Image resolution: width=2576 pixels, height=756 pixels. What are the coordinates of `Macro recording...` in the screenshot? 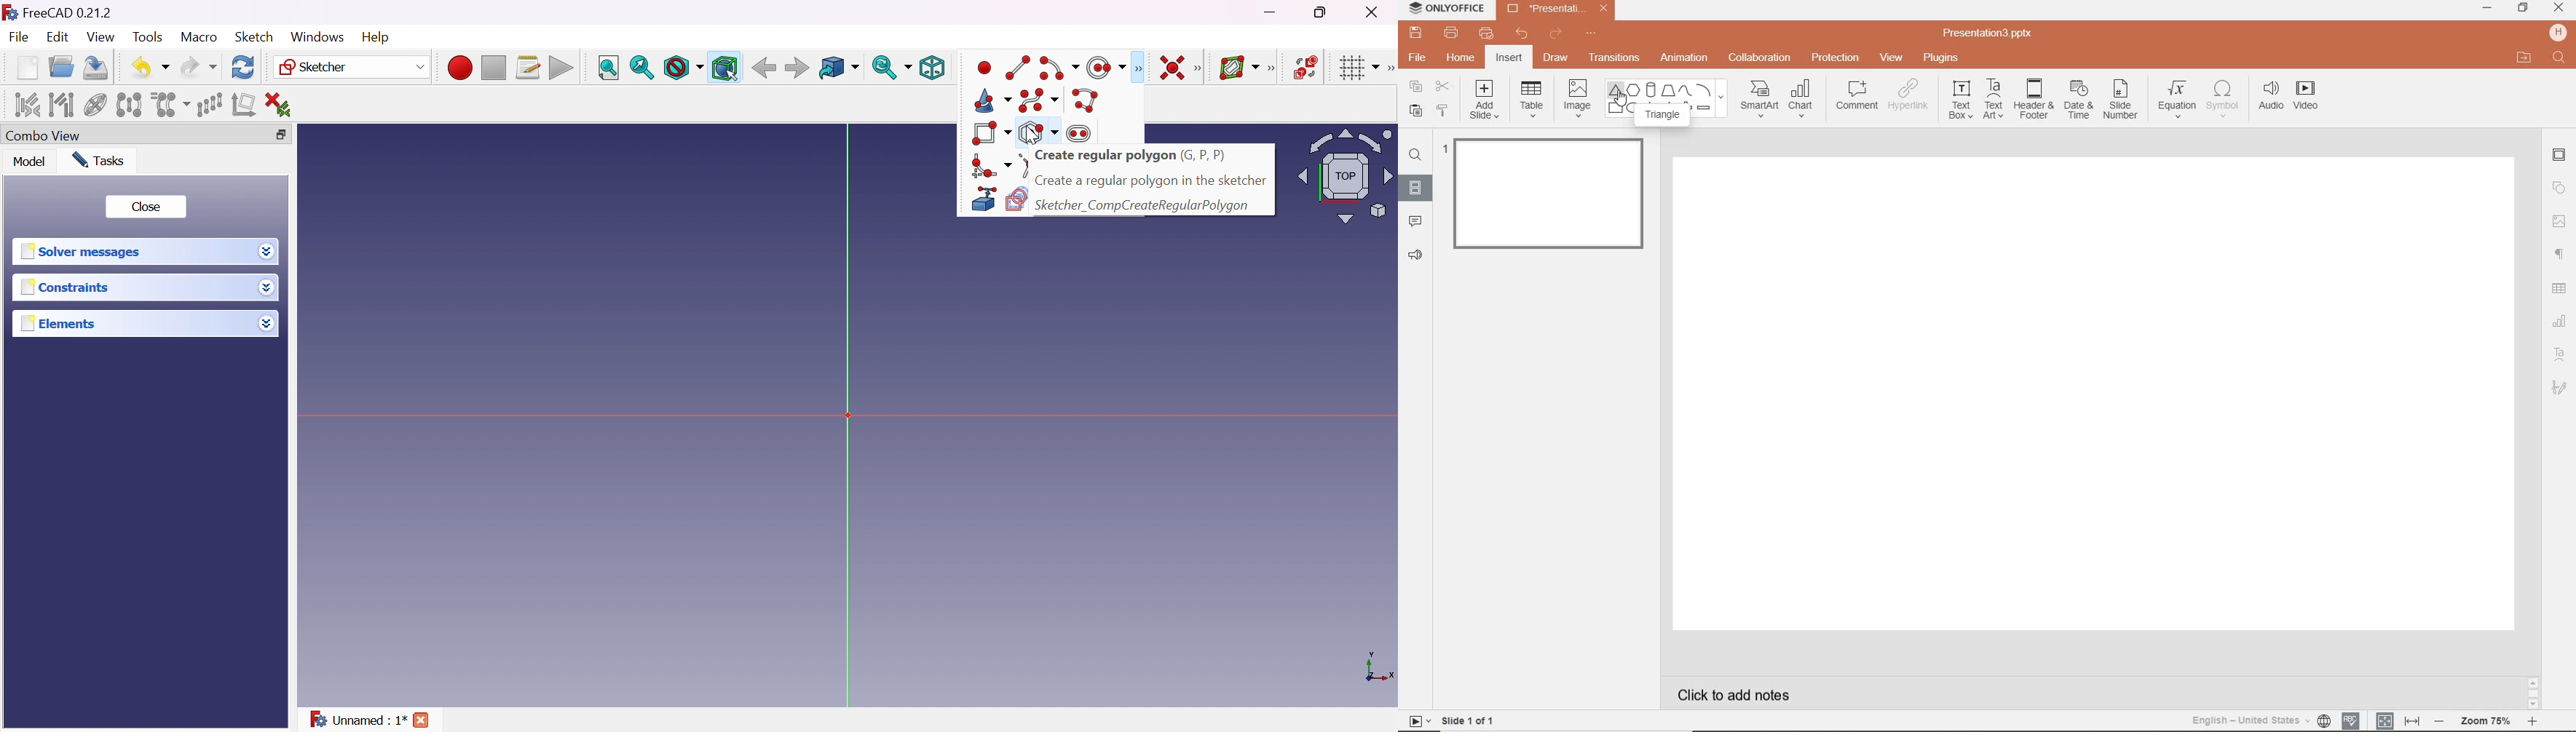 It's located at (459, 68).